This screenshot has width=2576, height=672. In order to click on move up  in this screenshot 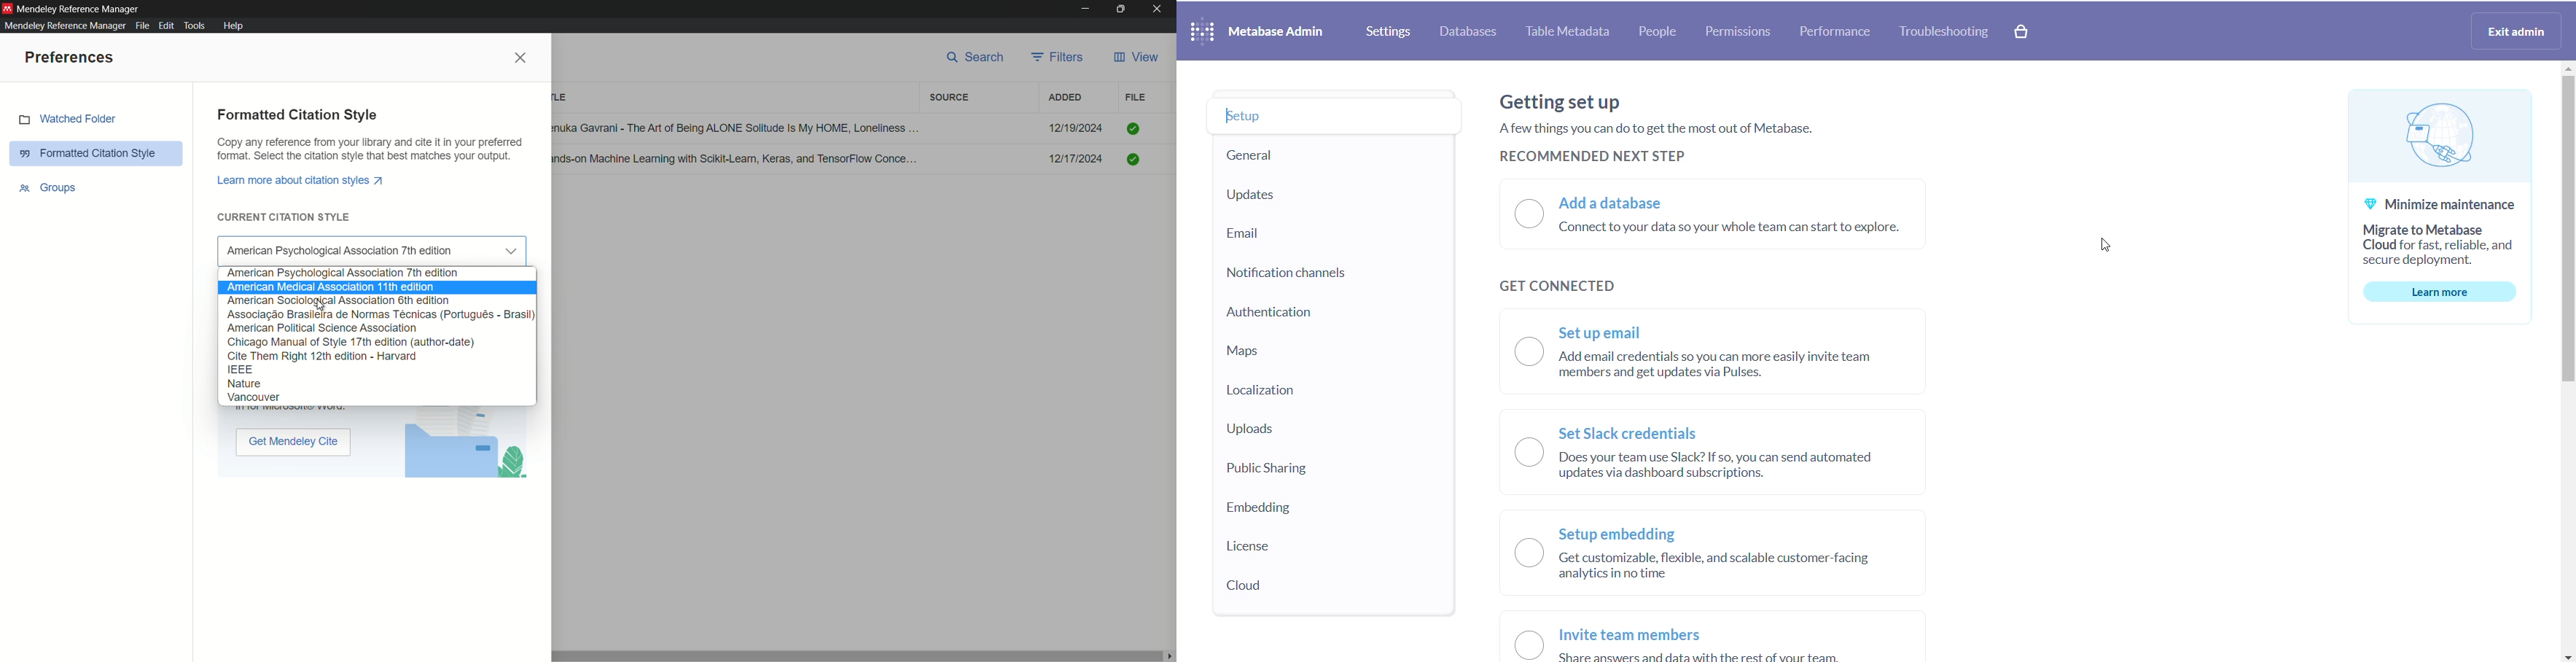, I will do `click(2567, 70)`.